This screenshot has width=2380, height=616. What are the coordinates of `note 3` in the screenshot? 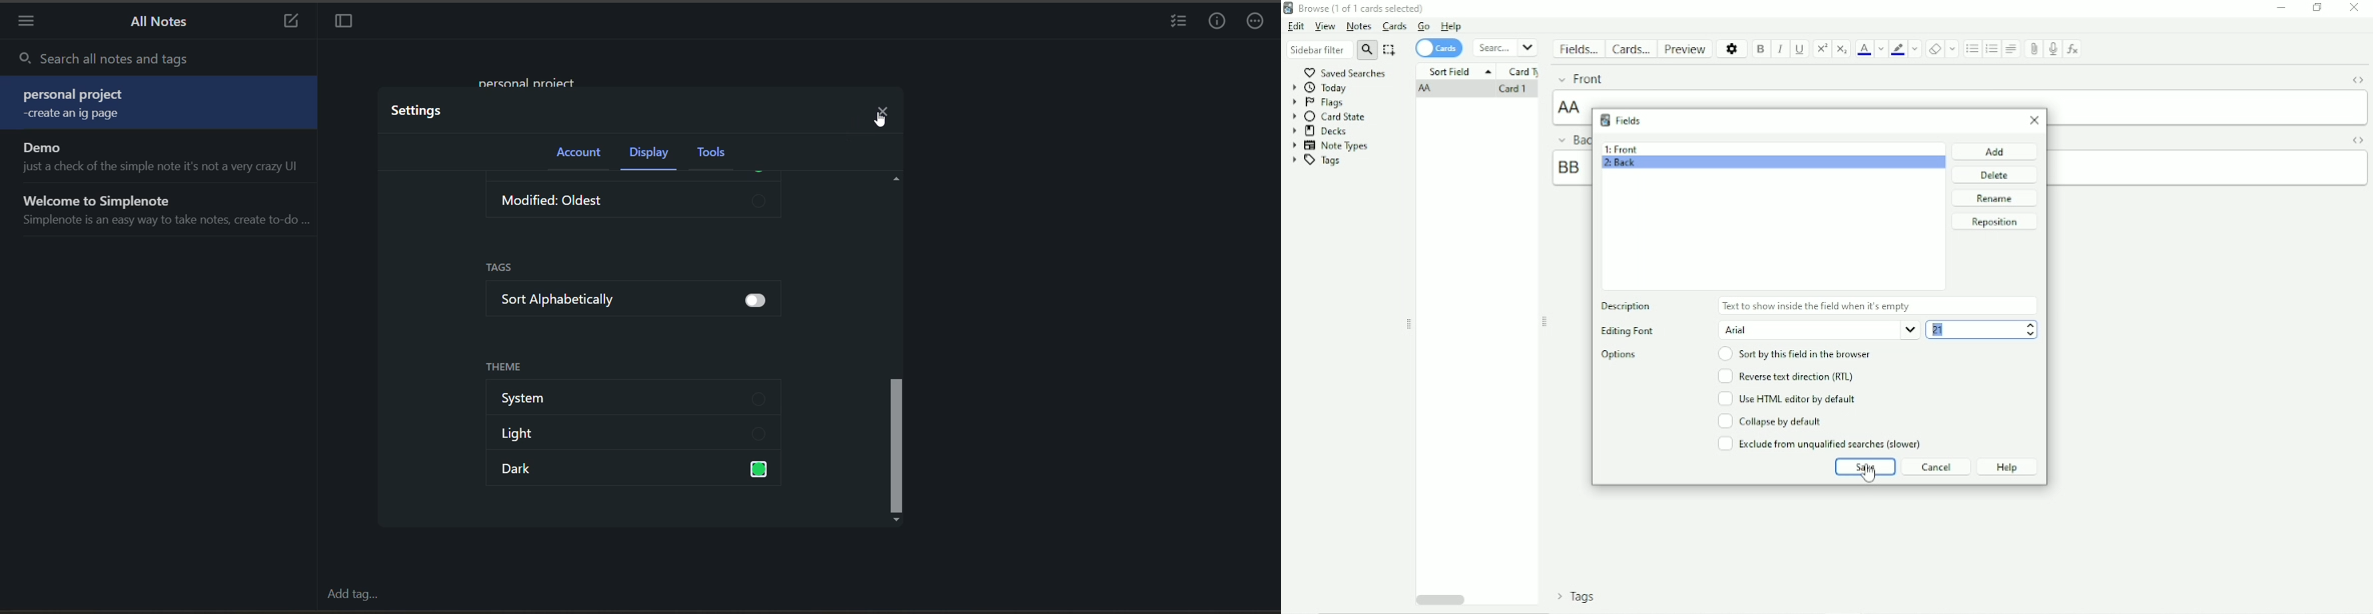 It's located at (164, 208).